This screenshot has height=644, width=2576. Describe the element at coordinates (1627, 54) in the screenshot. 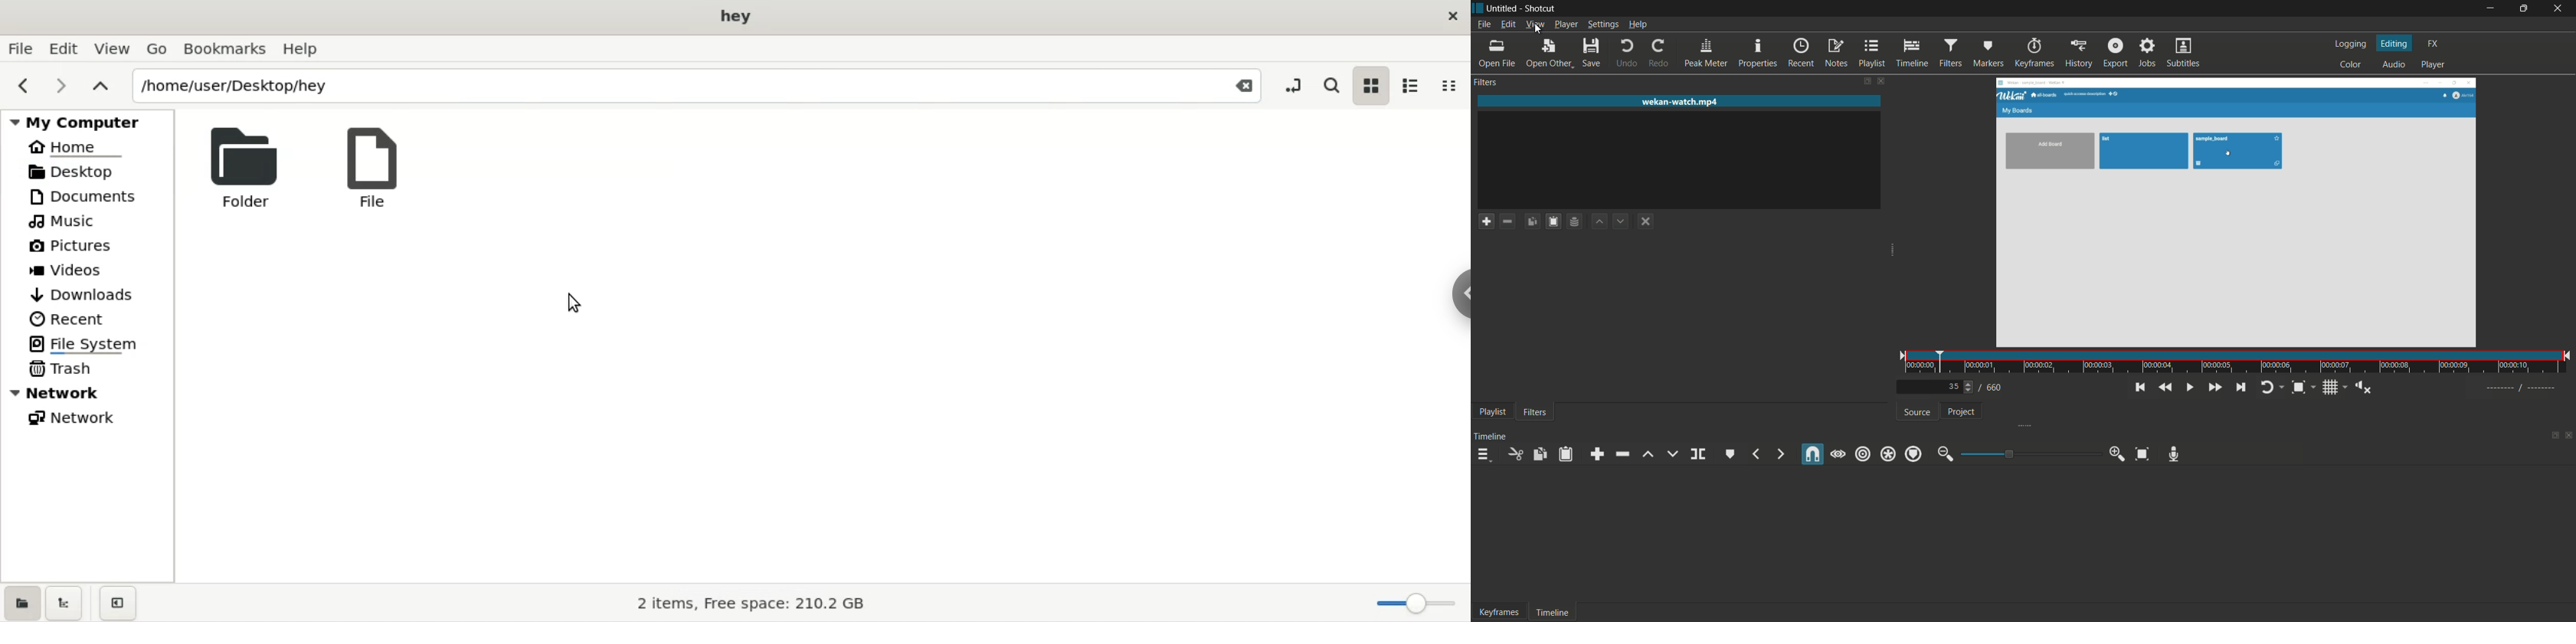

I see `undo` at that location.